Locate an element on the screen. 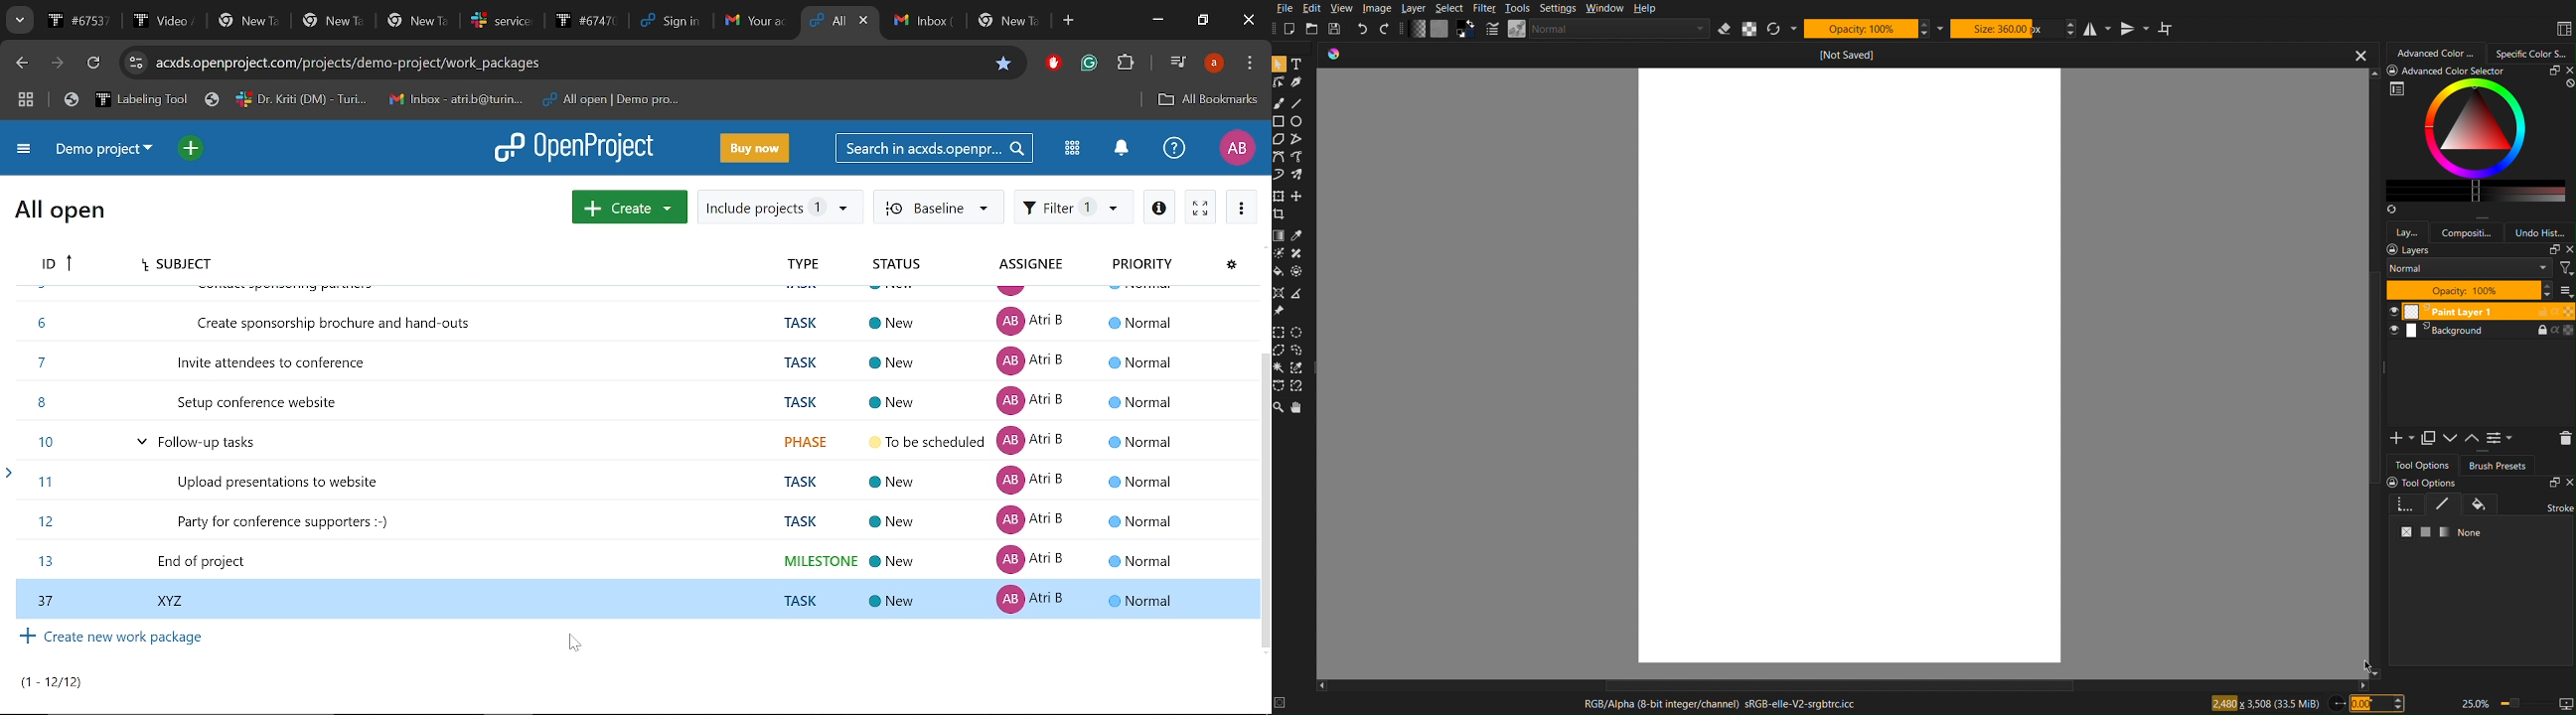  Completed task removed  is located at coordinates (635, 455).